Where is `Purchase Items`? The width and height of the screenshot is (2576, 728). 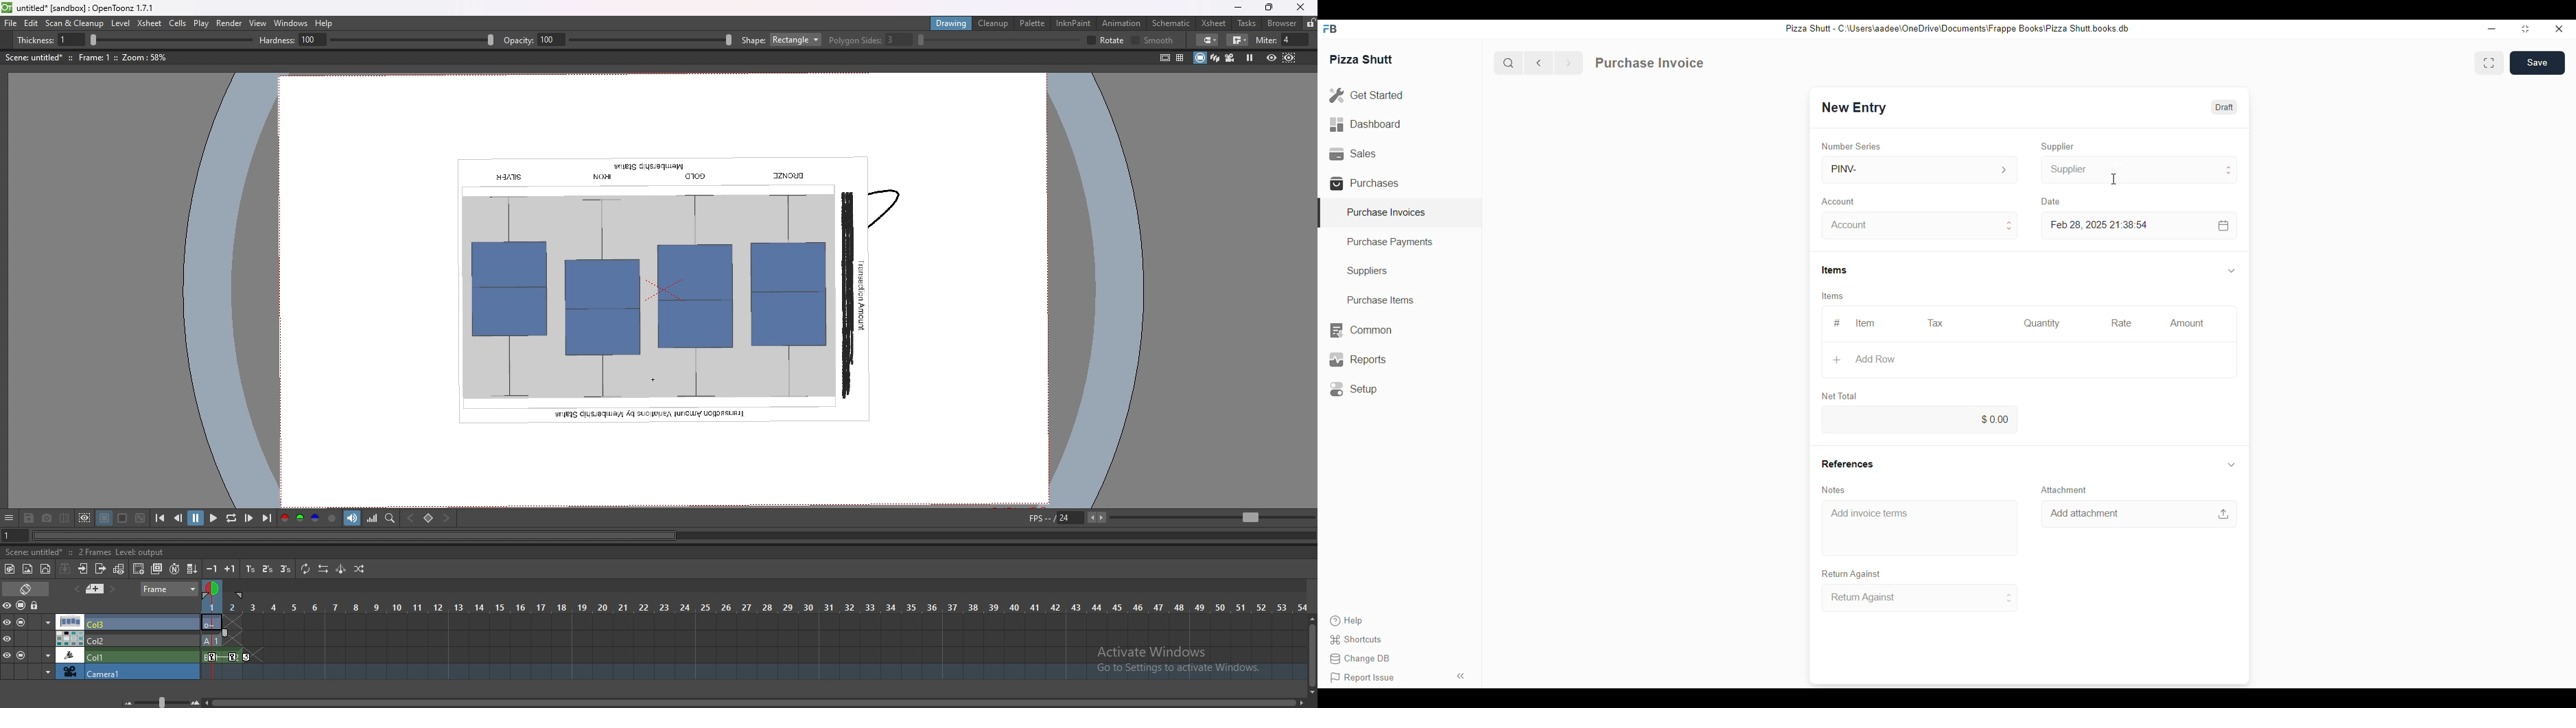 Purchase Items is located at coordinates (1376, 300).